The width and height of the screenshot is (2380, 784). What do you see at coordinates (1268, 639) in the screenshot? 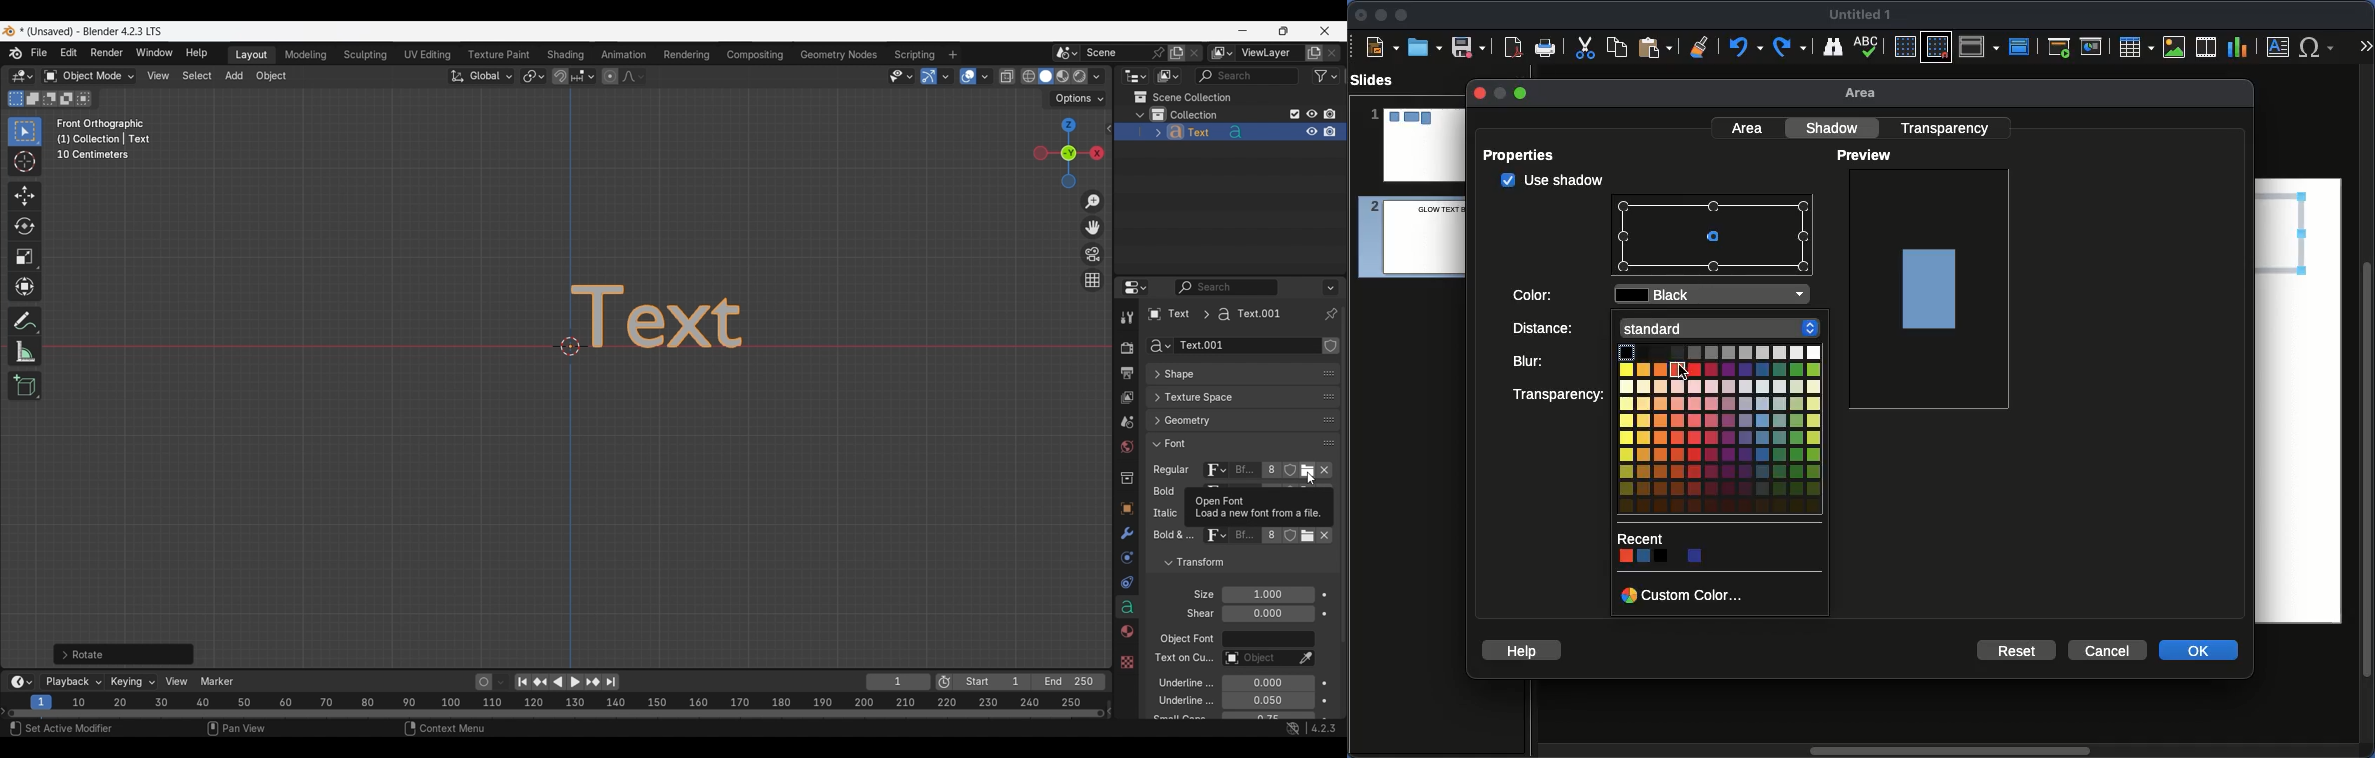
I see `Object font` at bounding box center [1268, 639].